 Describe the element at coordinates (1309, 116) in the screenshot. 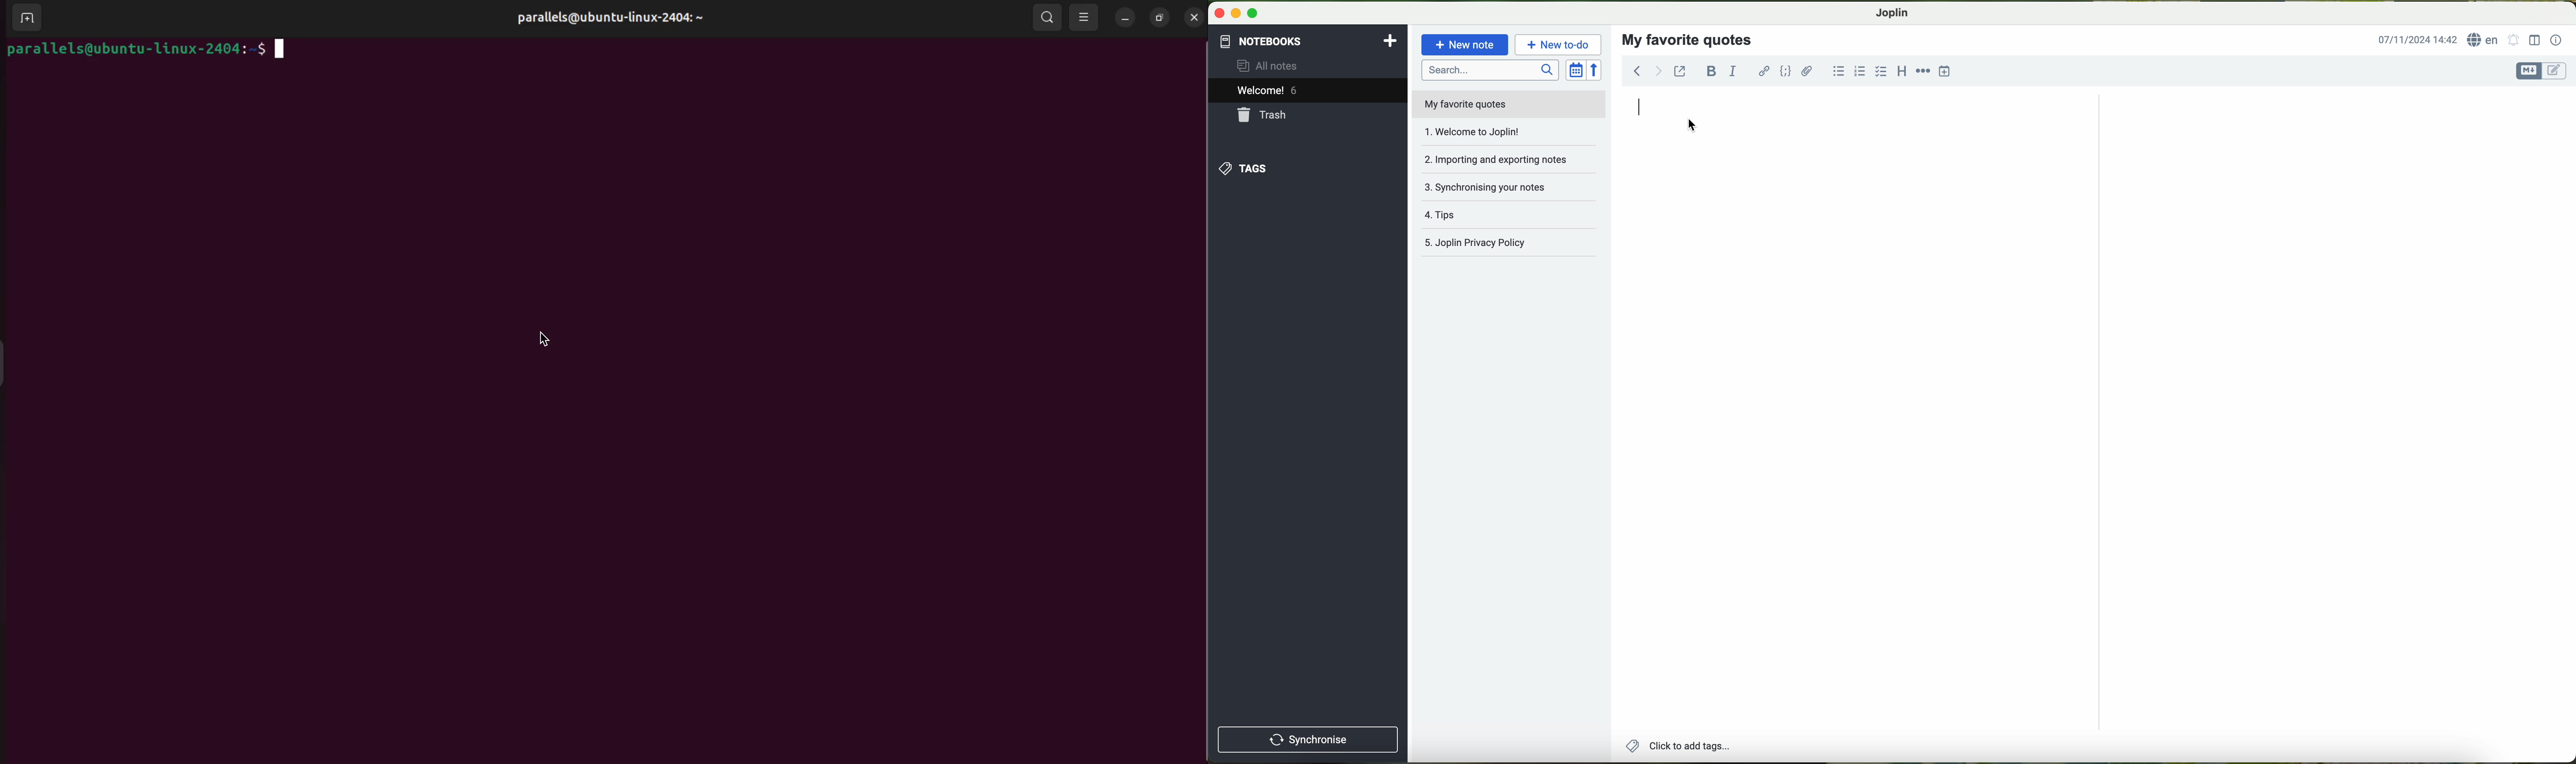

I see `trash` at that location.